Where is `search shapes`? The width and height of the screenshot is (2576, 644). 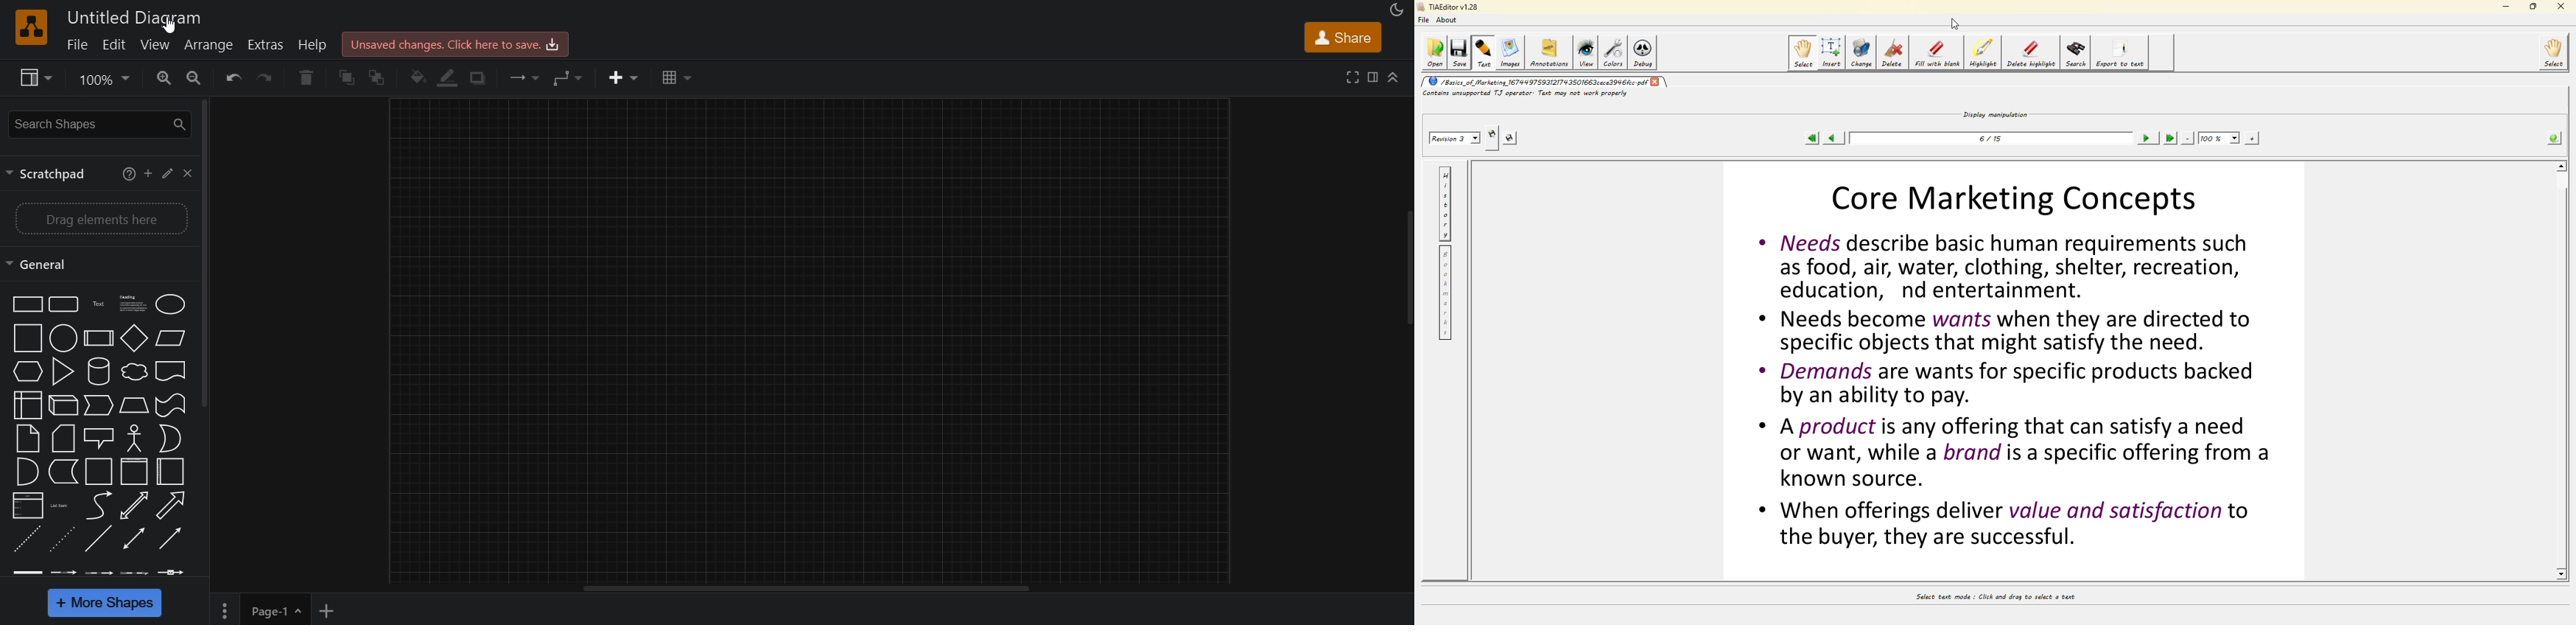
search shapes is located at coordinates (98, 123).